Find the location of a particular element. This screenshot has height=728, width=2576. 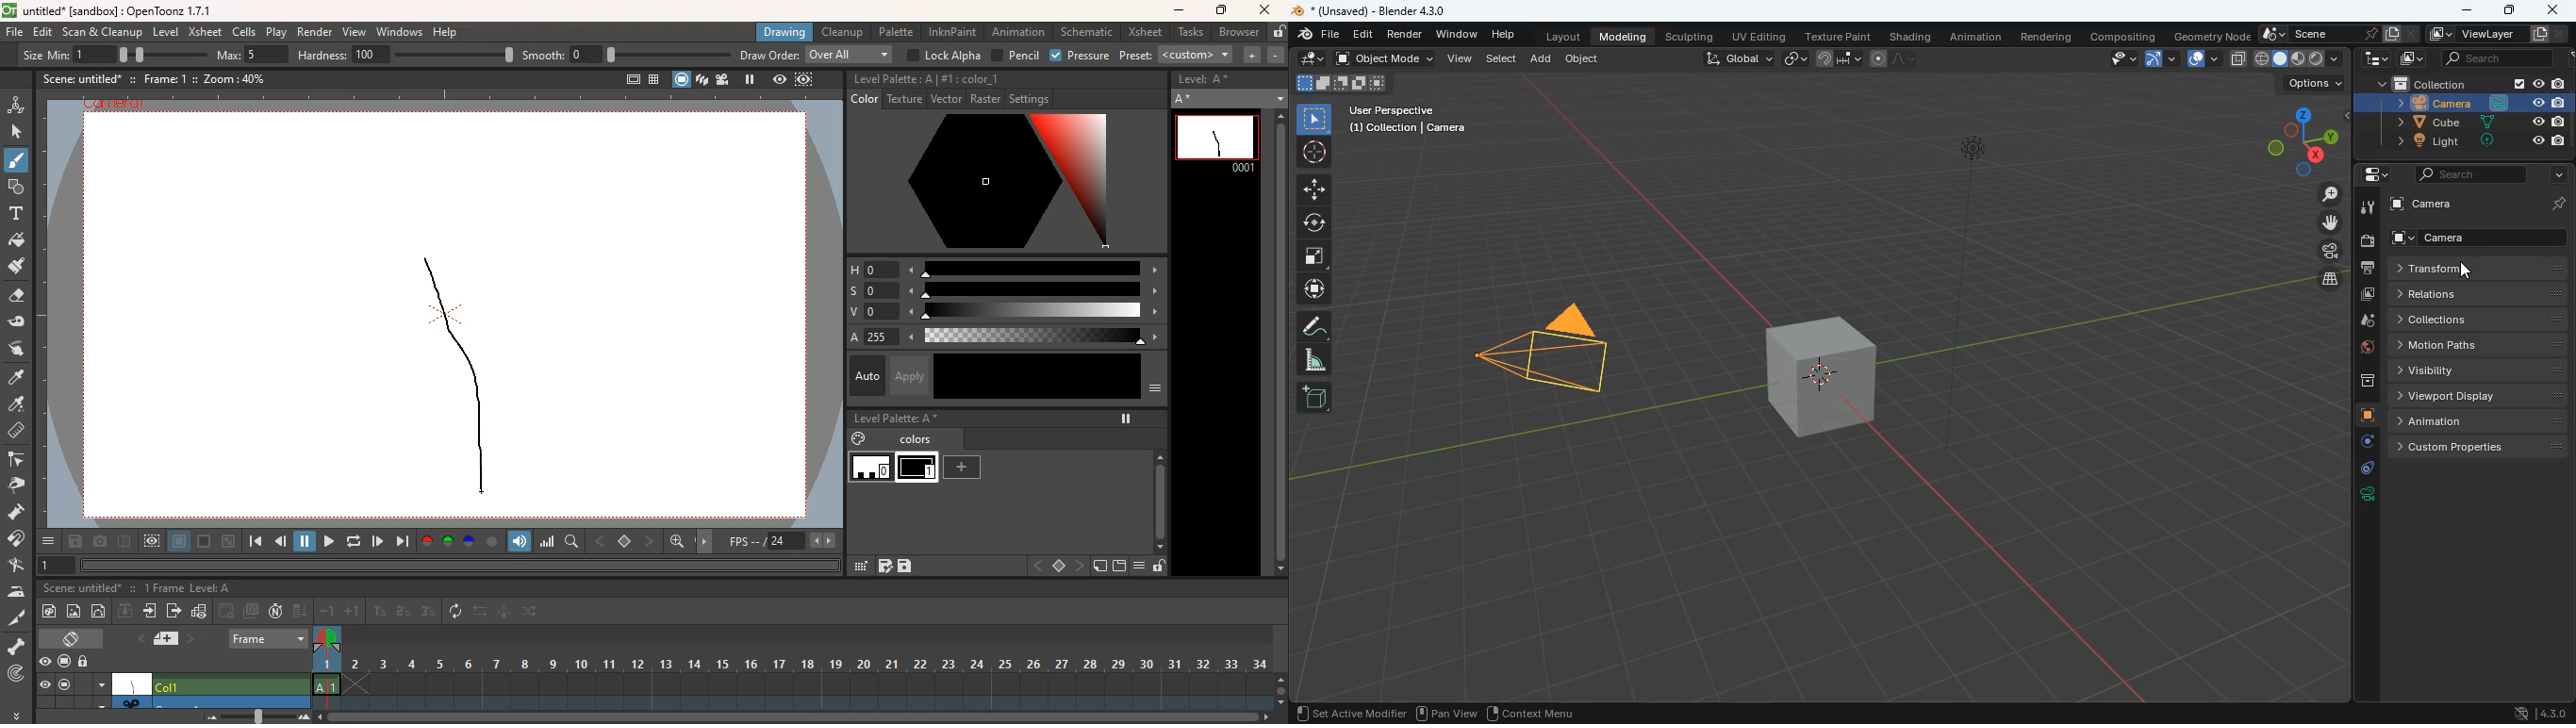

Cursor is located at coordinates (20, 169).